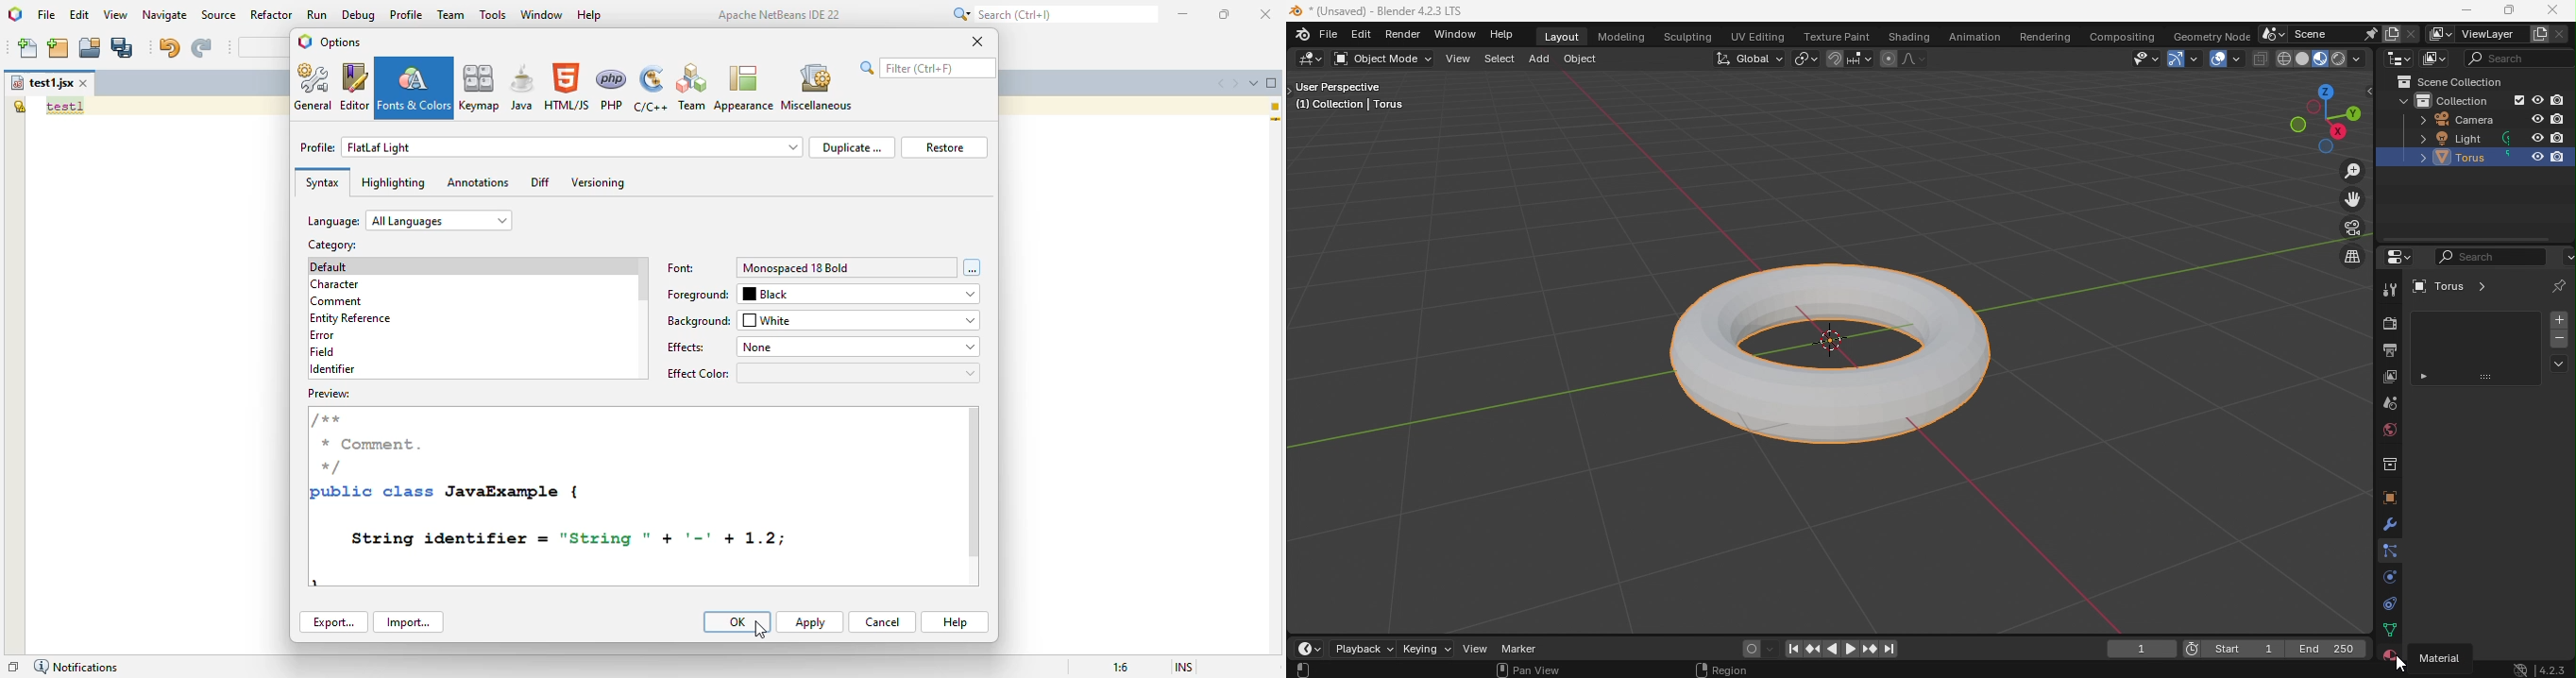  What do you see at coordinates (2561, 286) in the screenshot?
I see `Toggle pin ID` at bounding box center [2561, 286].